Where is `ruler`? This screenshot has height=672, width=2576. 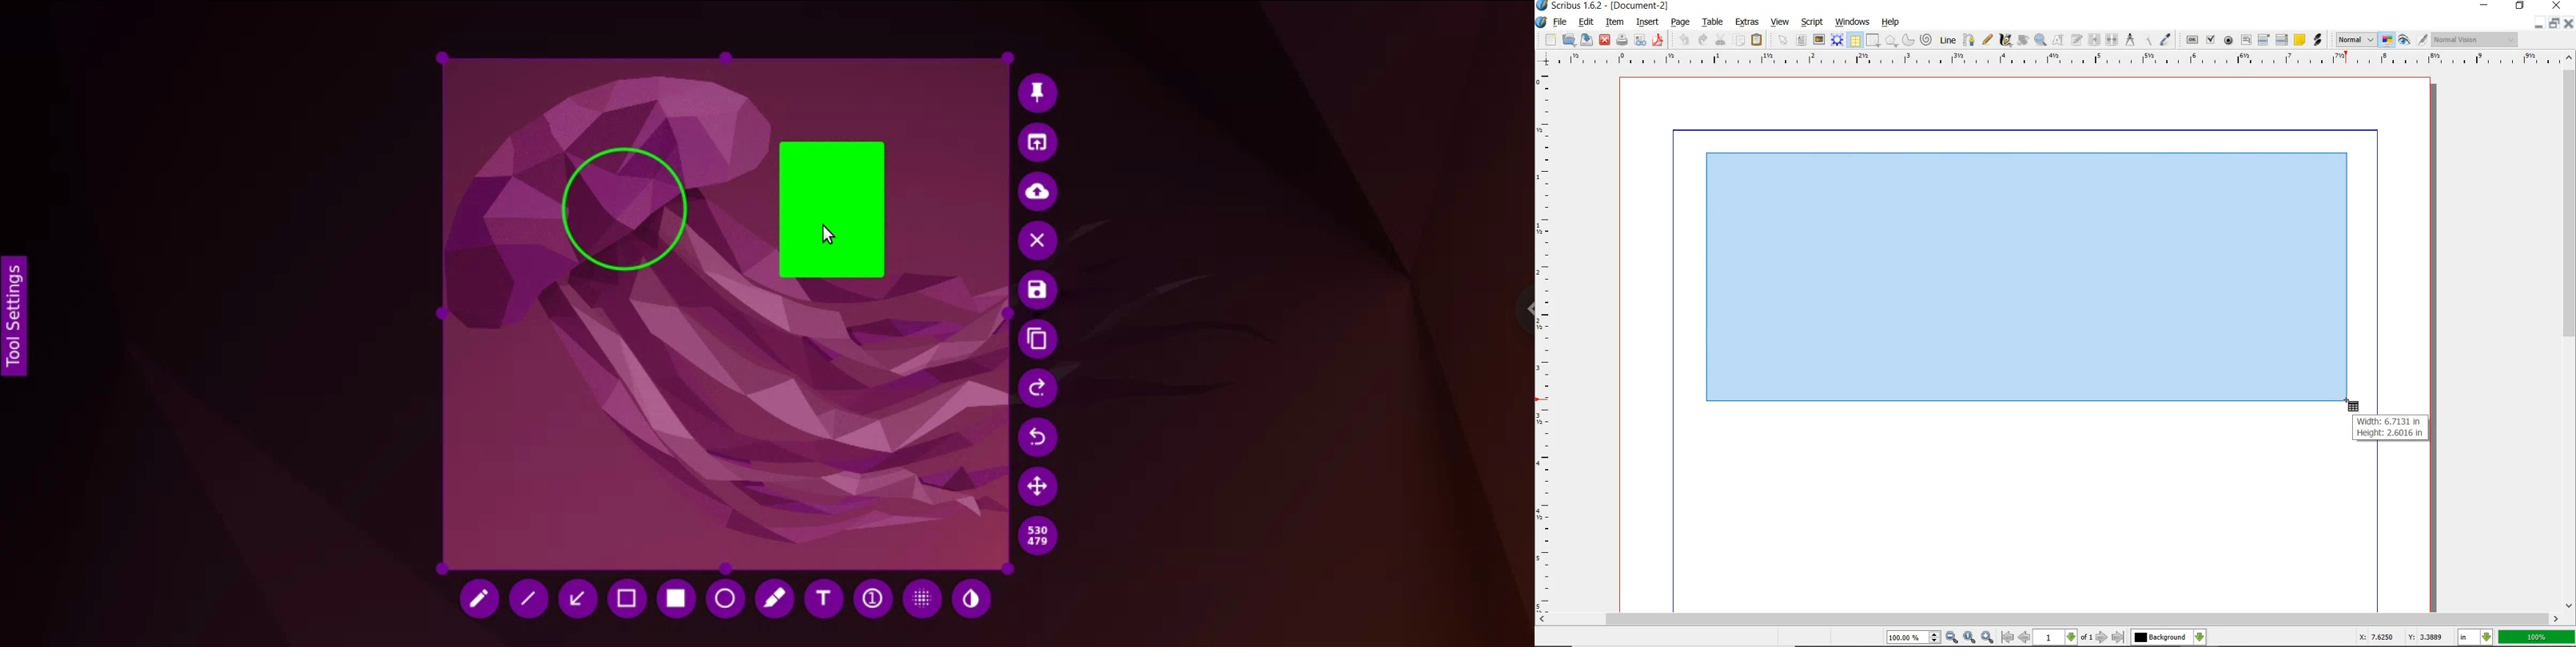
ruler is located at coordinates (2063, 60).